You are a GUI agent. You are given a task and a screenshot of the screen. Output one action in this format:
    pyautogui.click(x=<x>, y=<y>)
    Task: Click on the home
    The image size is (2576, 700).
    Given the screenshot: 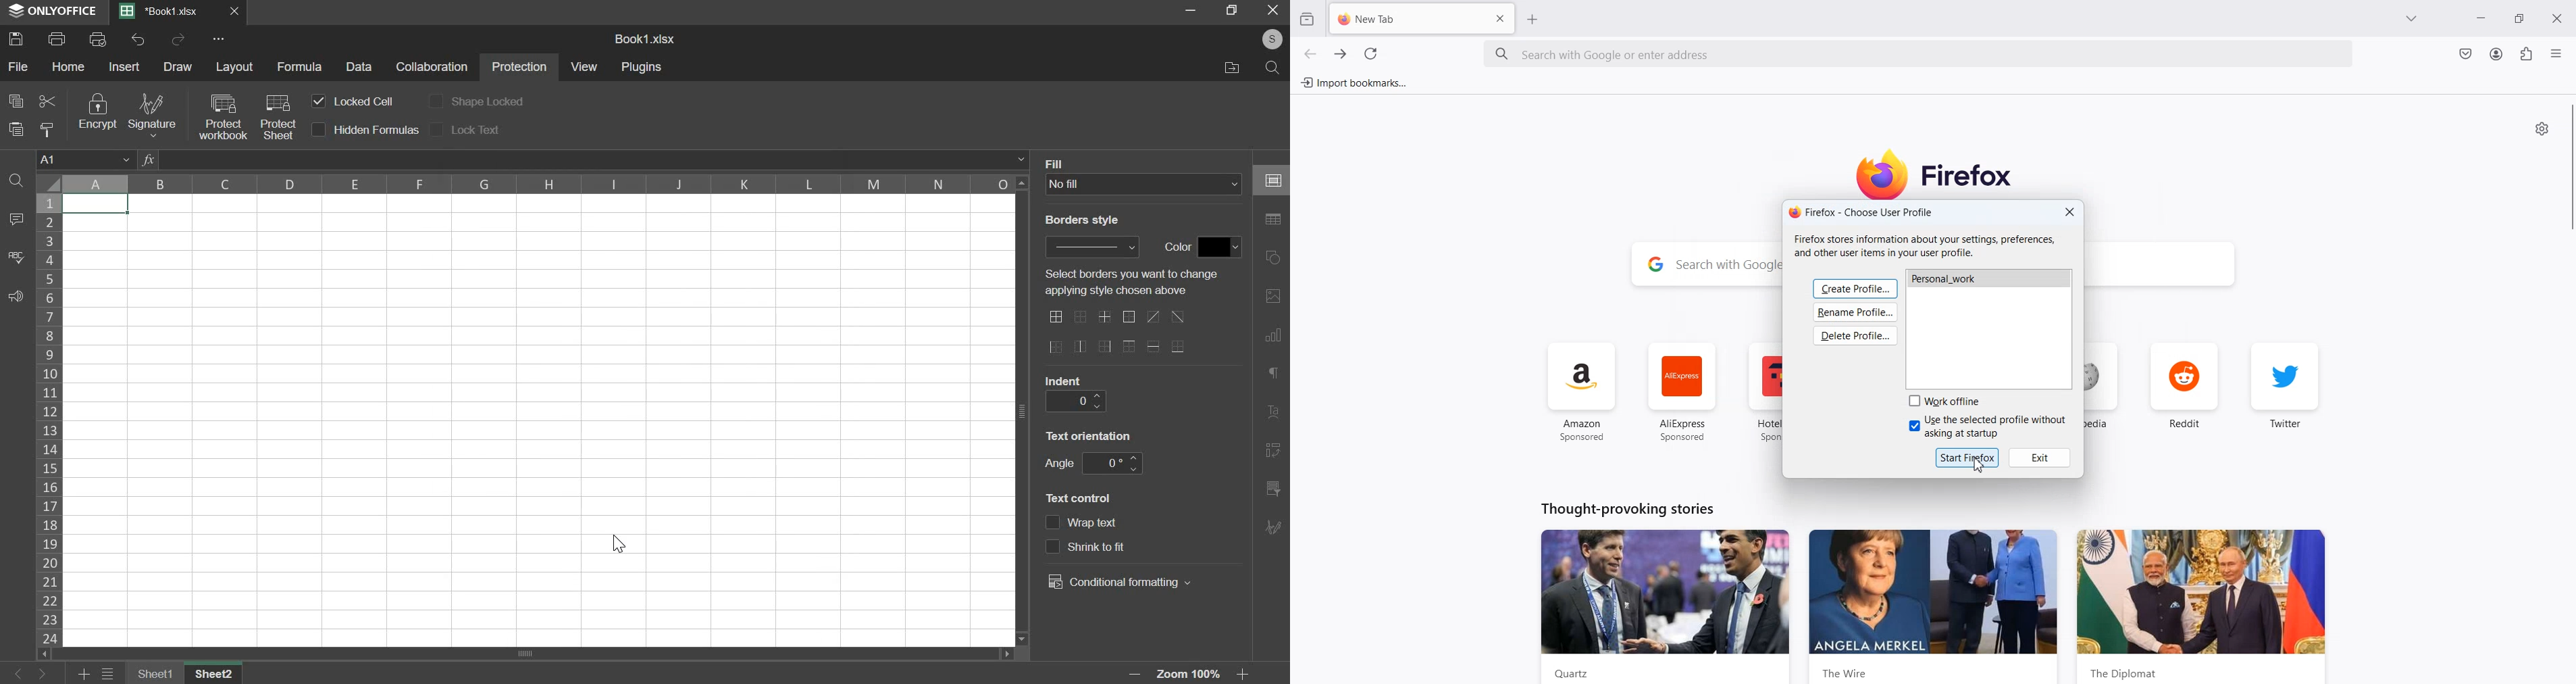 What is the action you would take?
    pyautogui.click(x=69, y=66)
    